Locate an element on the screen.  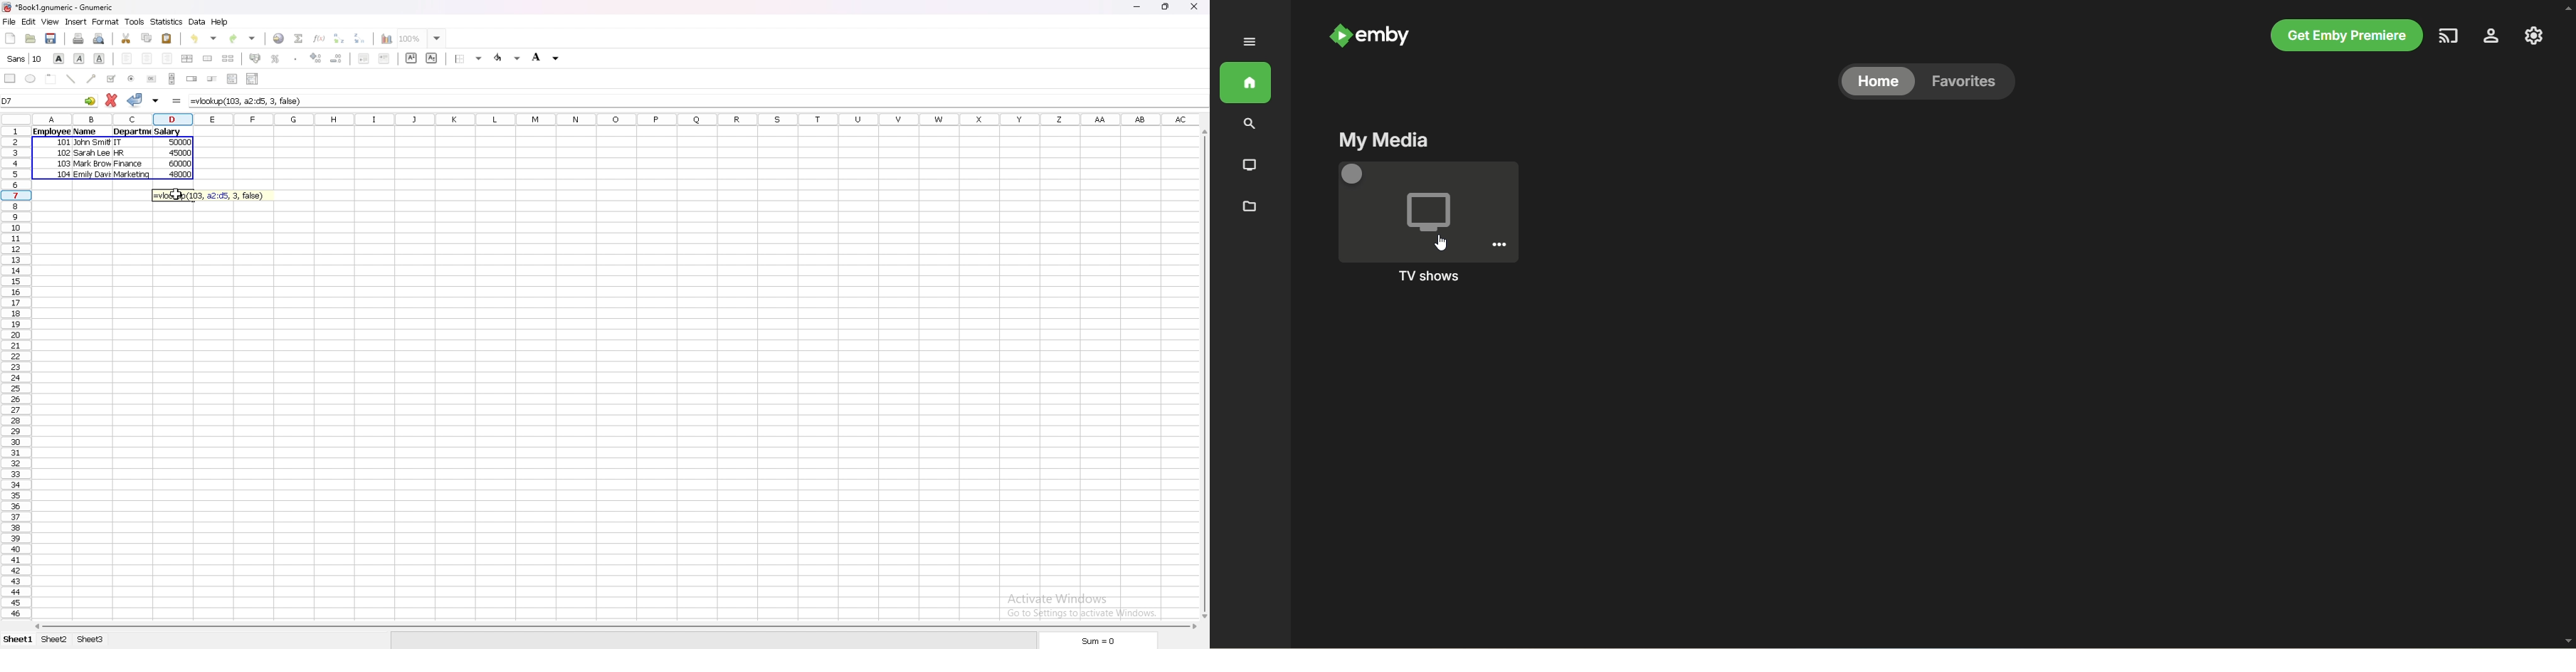
print preview is located at coordinates (99, 38).